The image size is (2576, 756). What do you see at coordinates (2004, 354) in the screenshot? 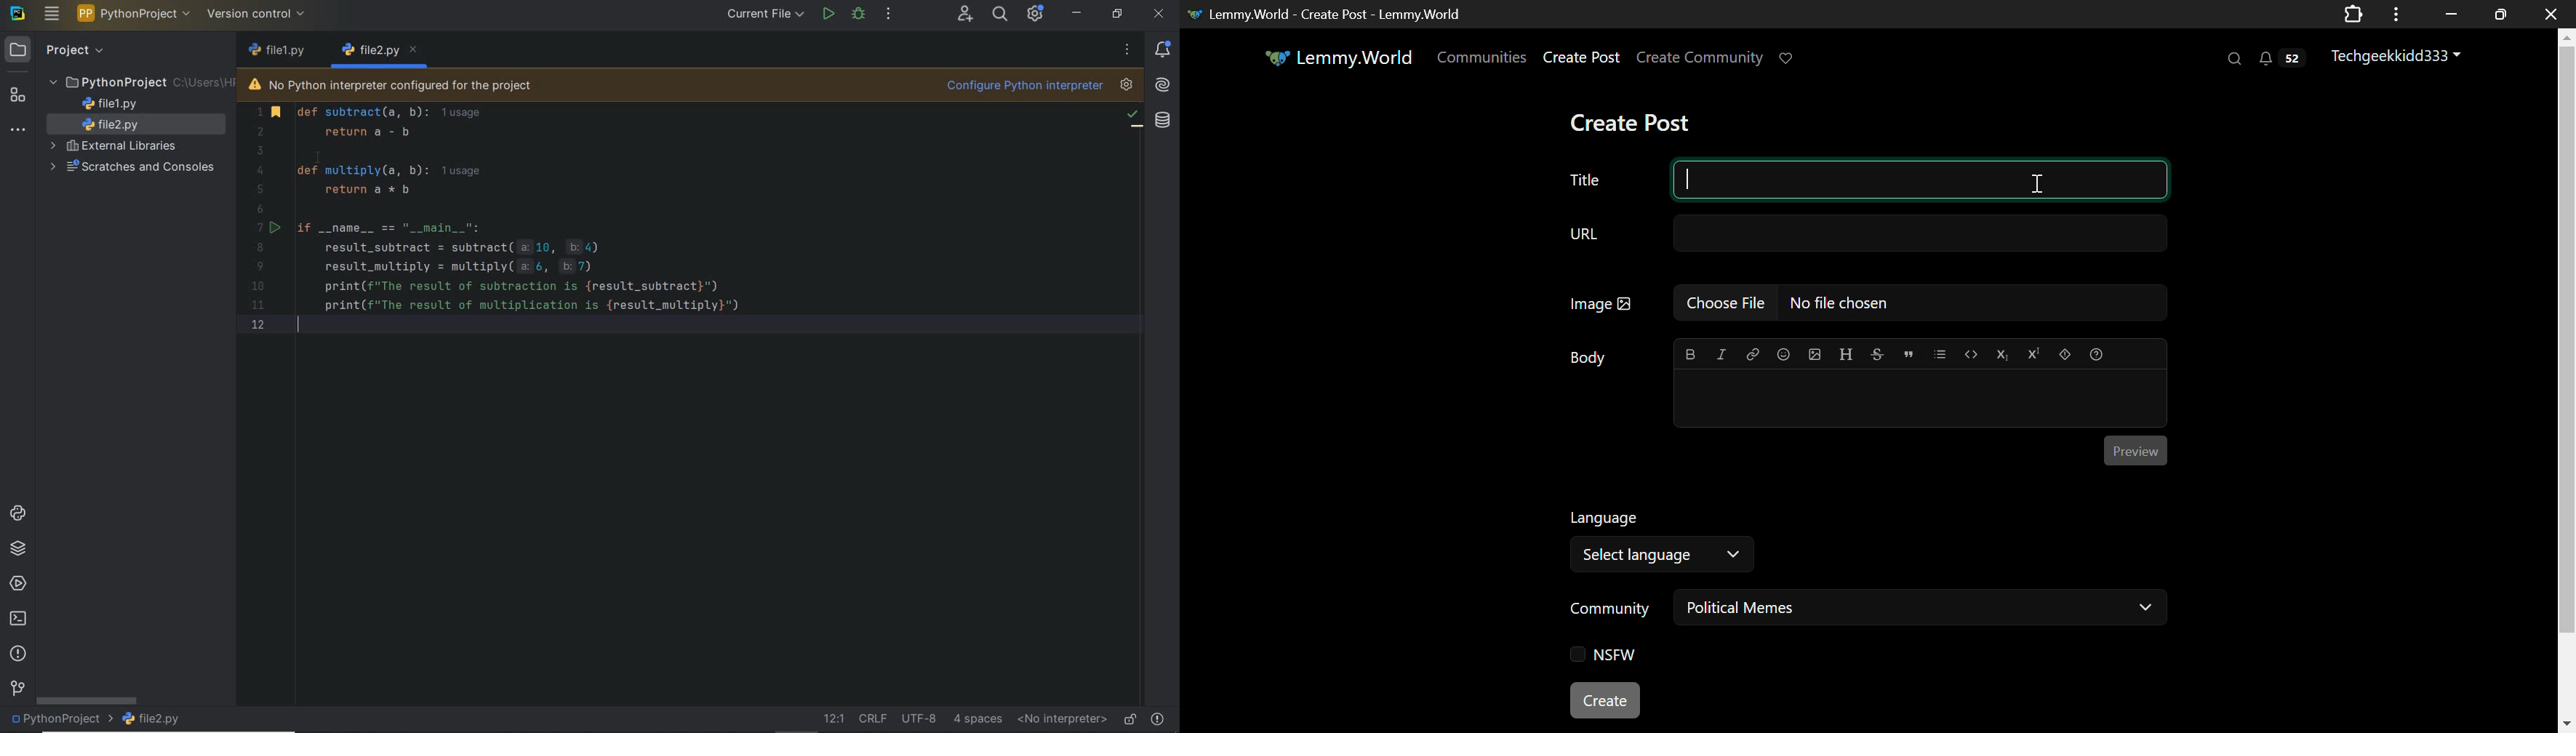
I see `Subscript` at bounding box center [2004, 354].